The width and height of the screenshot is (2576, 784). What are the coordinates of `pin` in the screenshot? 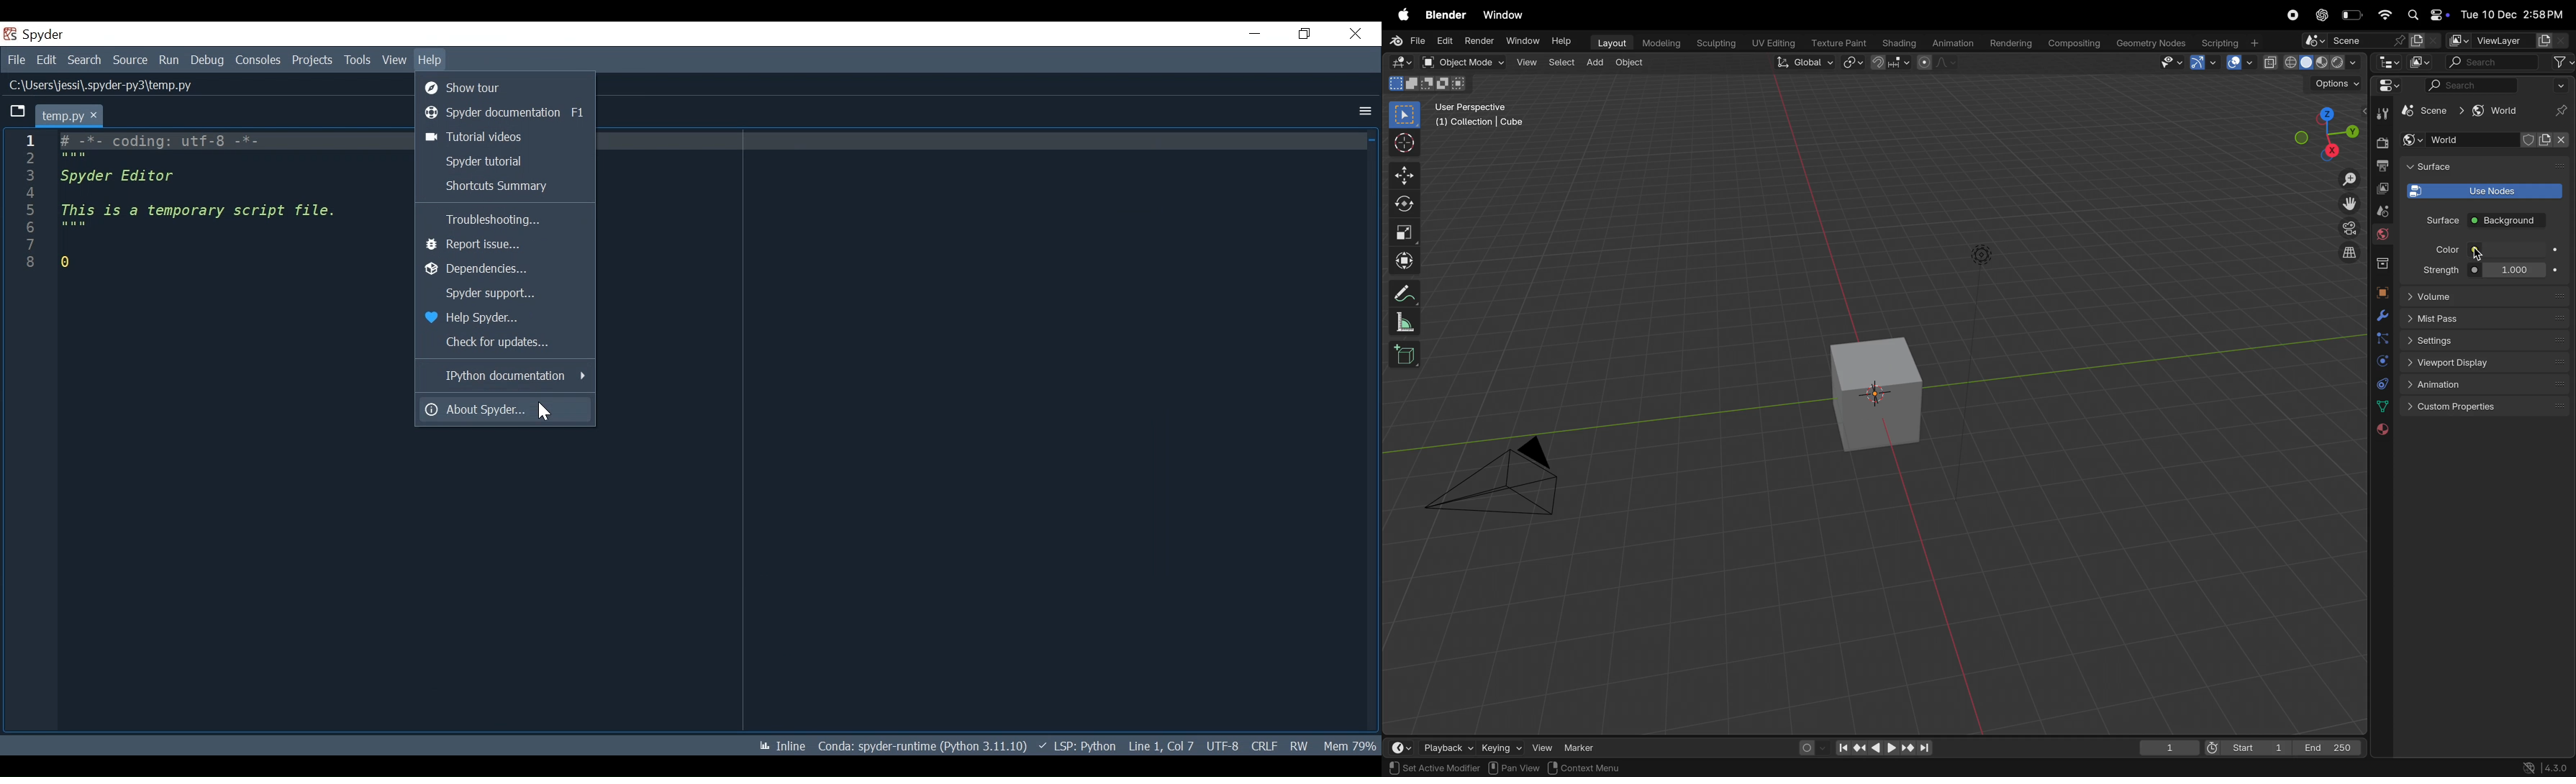 It's located at (2559, 112).